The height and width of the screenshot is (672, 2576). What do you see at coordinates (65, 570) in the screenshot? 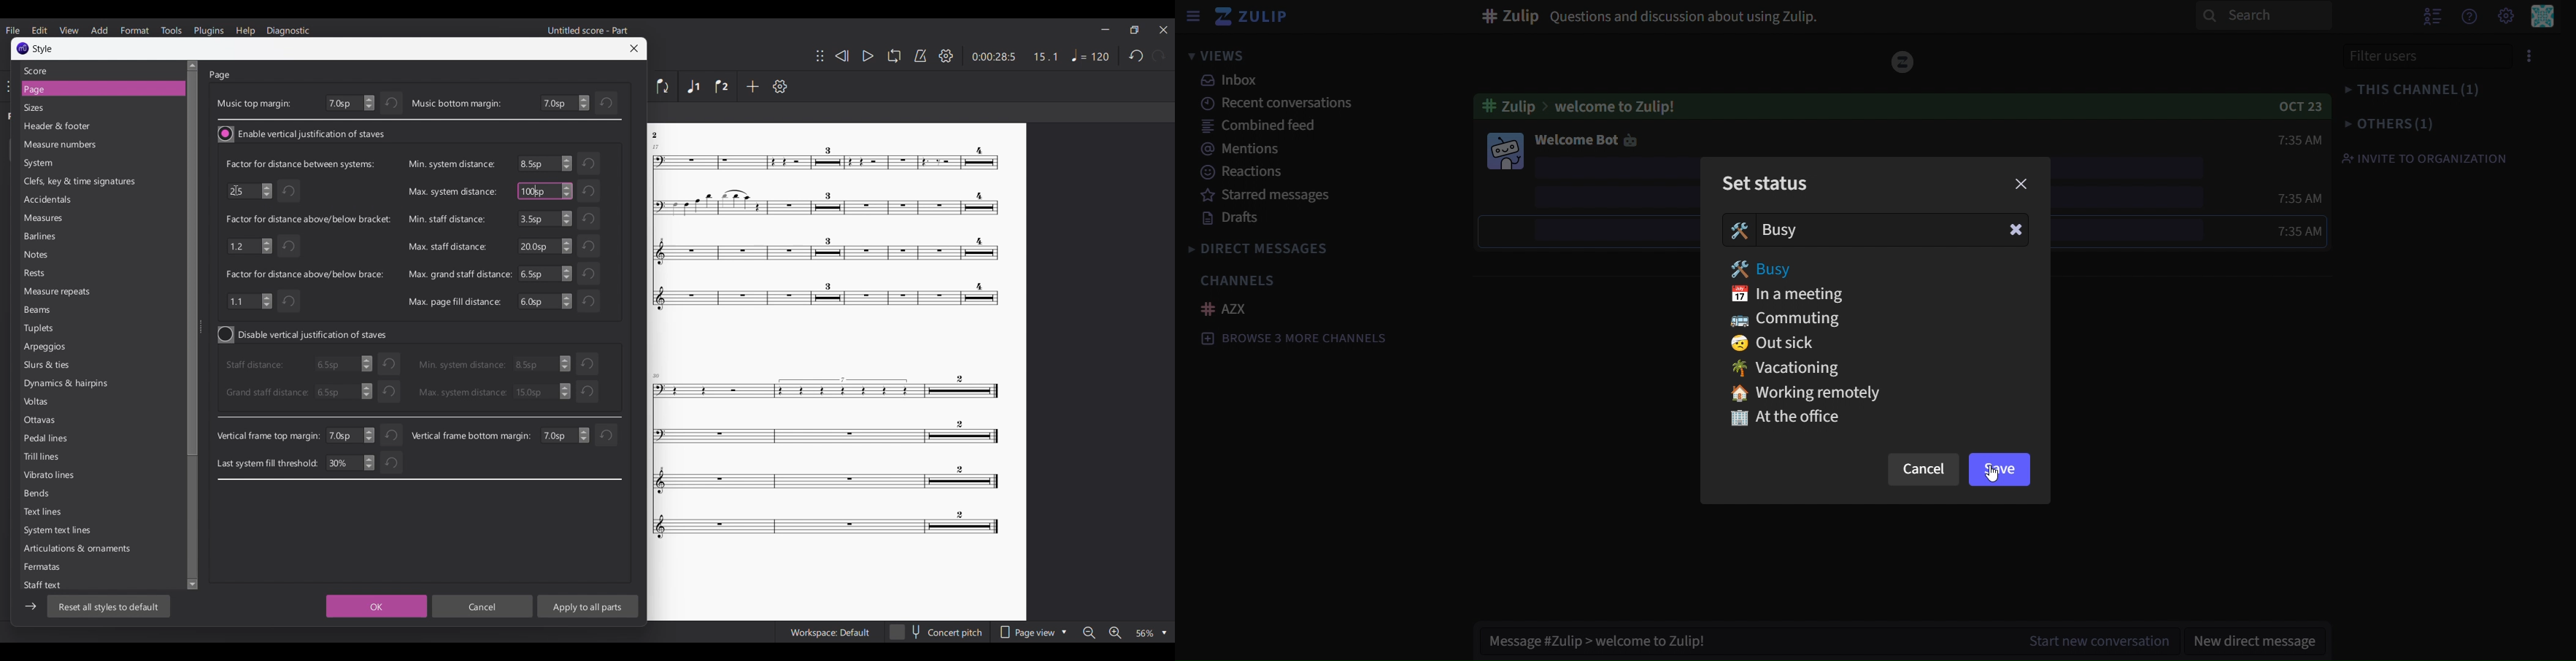
I see `Fermates` at bounding box center [65, 570].